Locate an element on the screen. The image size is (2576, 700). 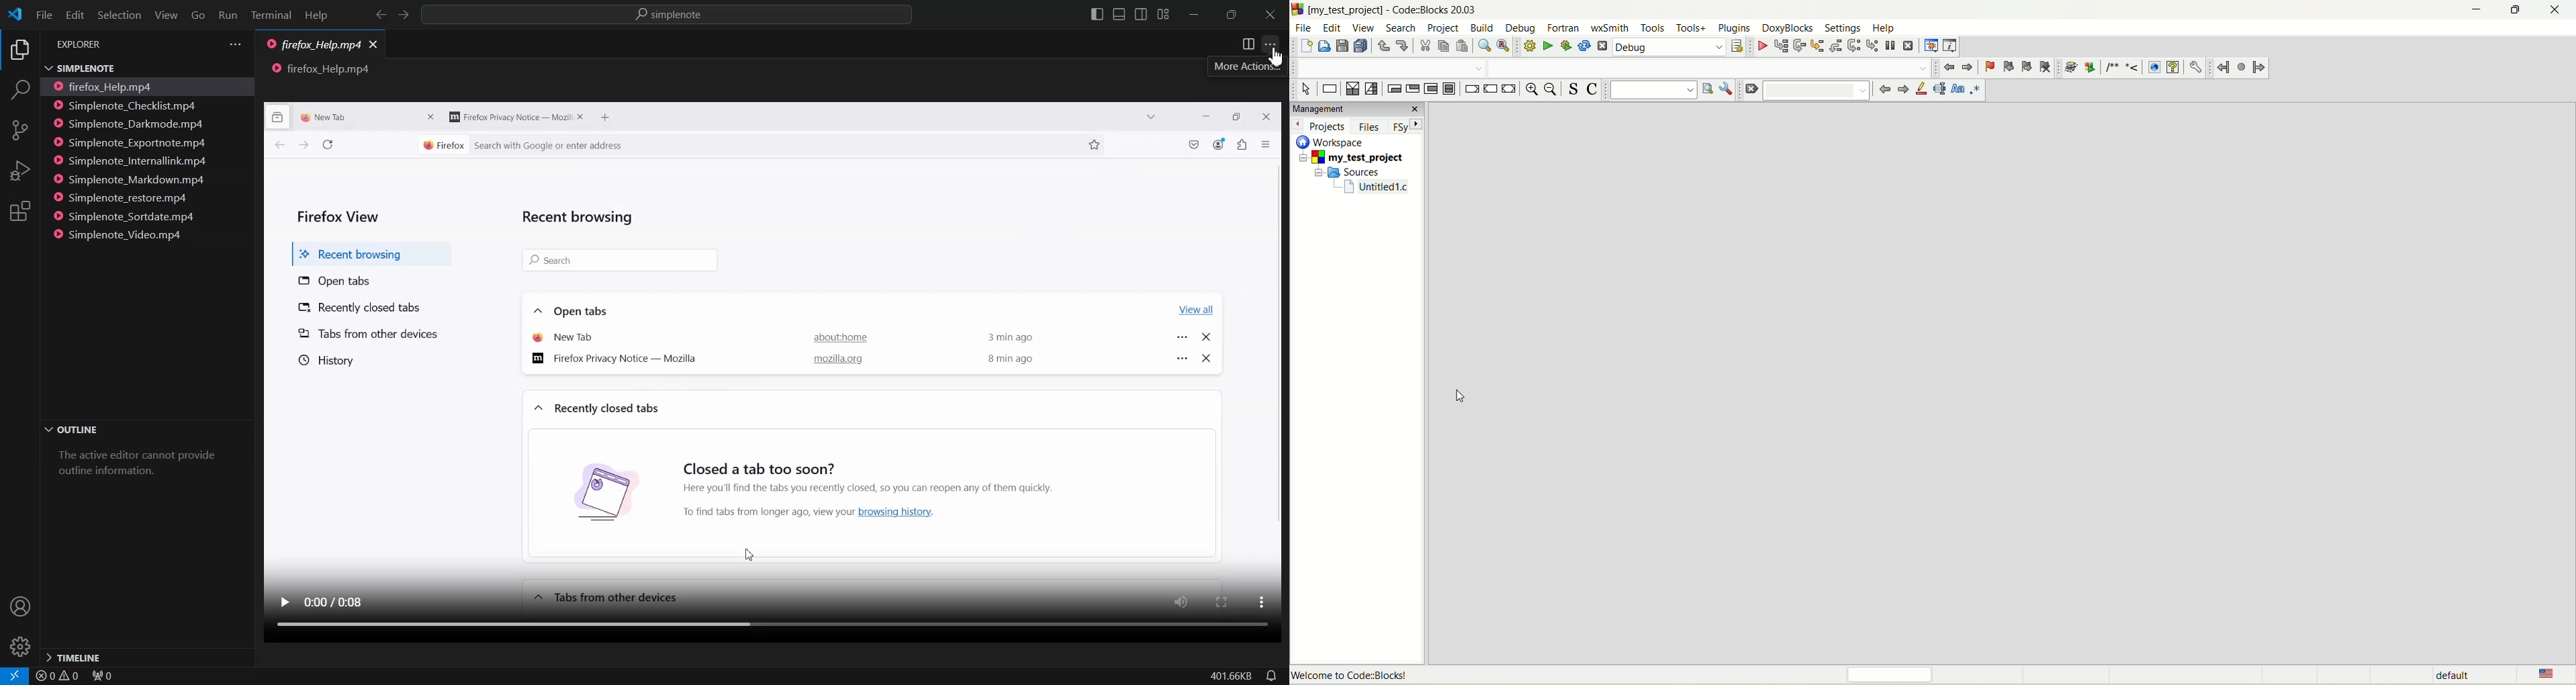
files is located at coordinates (1370, 125).